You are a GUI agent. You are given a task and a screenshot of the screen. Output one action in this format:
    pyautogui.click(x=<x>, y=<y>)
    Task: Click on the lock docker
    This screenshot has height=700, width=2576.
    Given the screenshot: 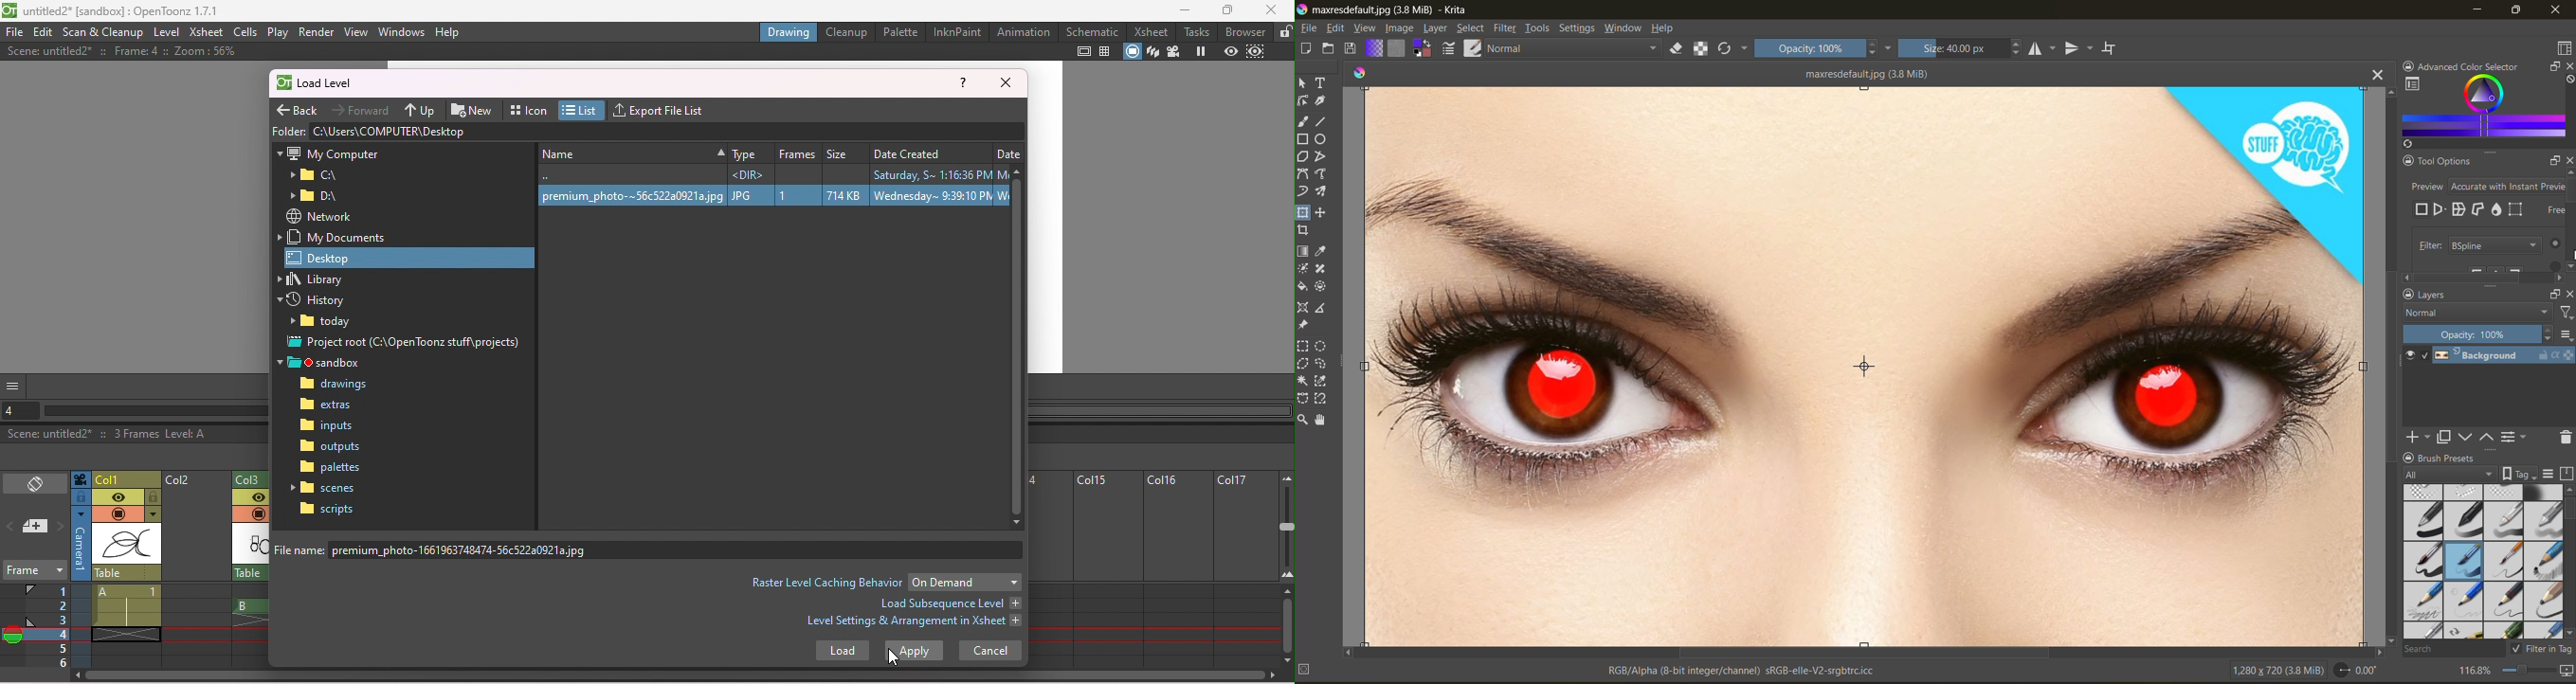 What is the action you would take?
    pyautogui.click(x=2409, y=294)
    